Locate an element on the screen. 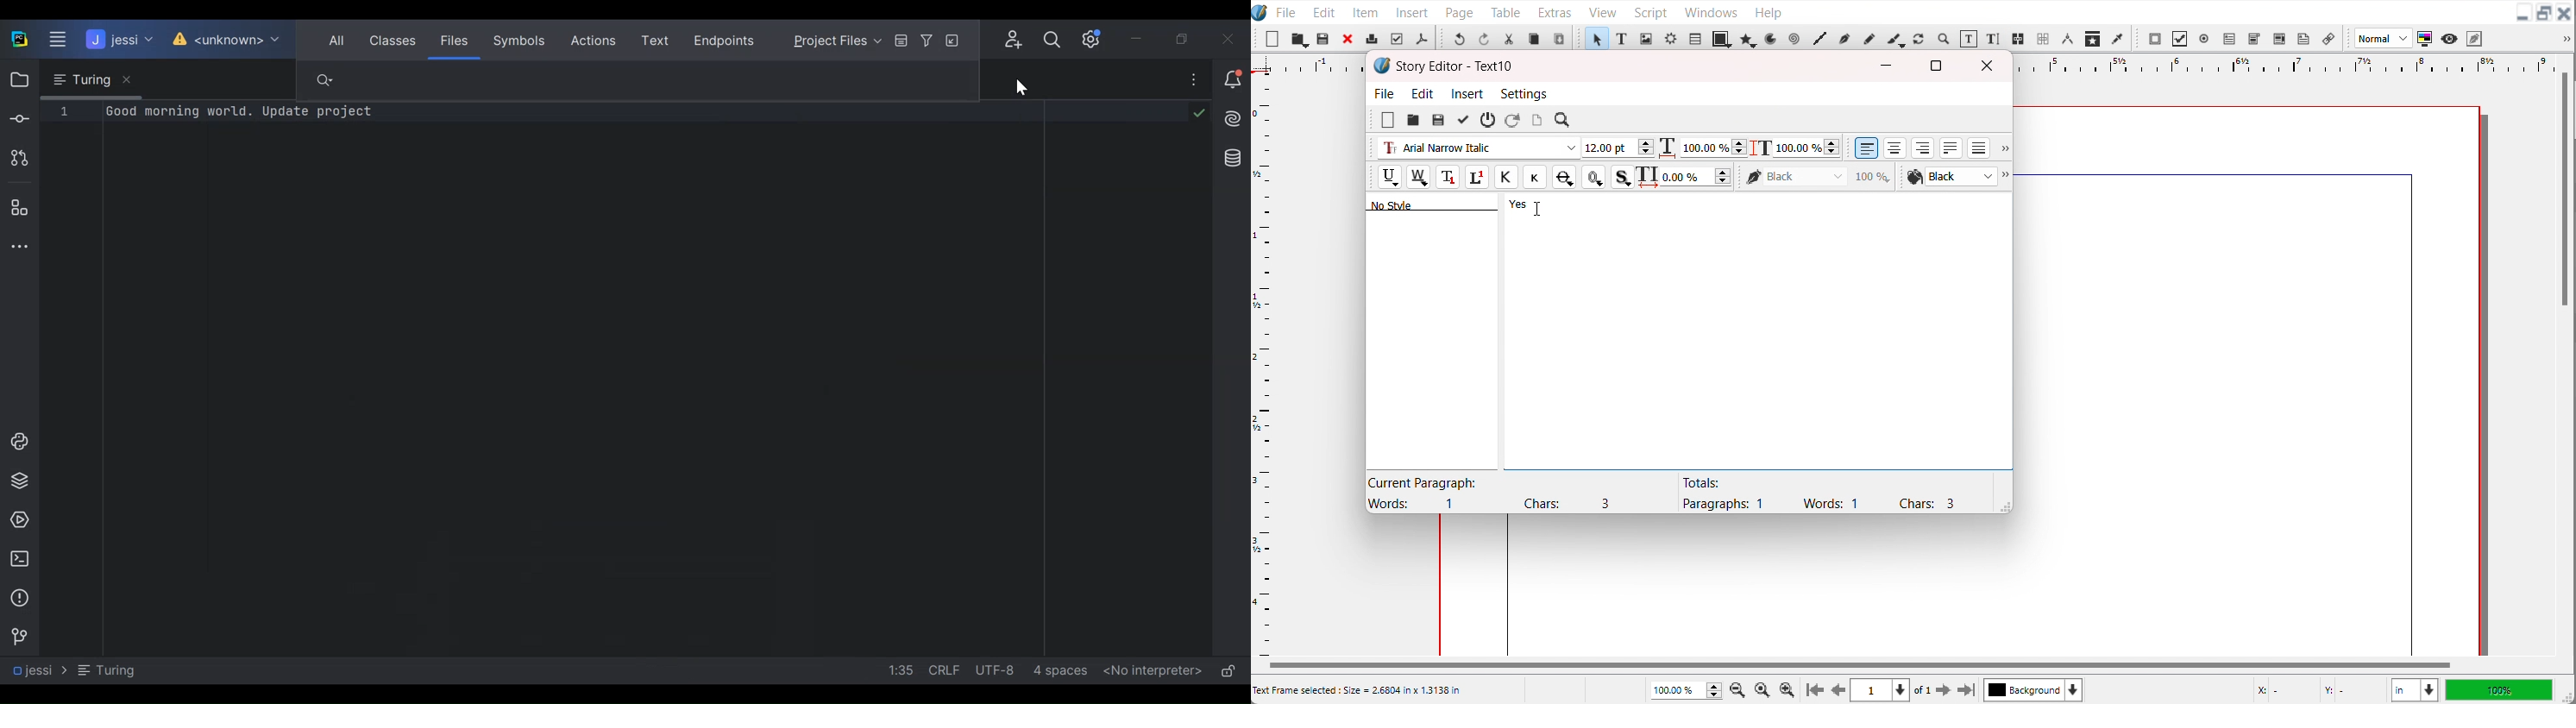  100% is located at coordinates (2498, 689).